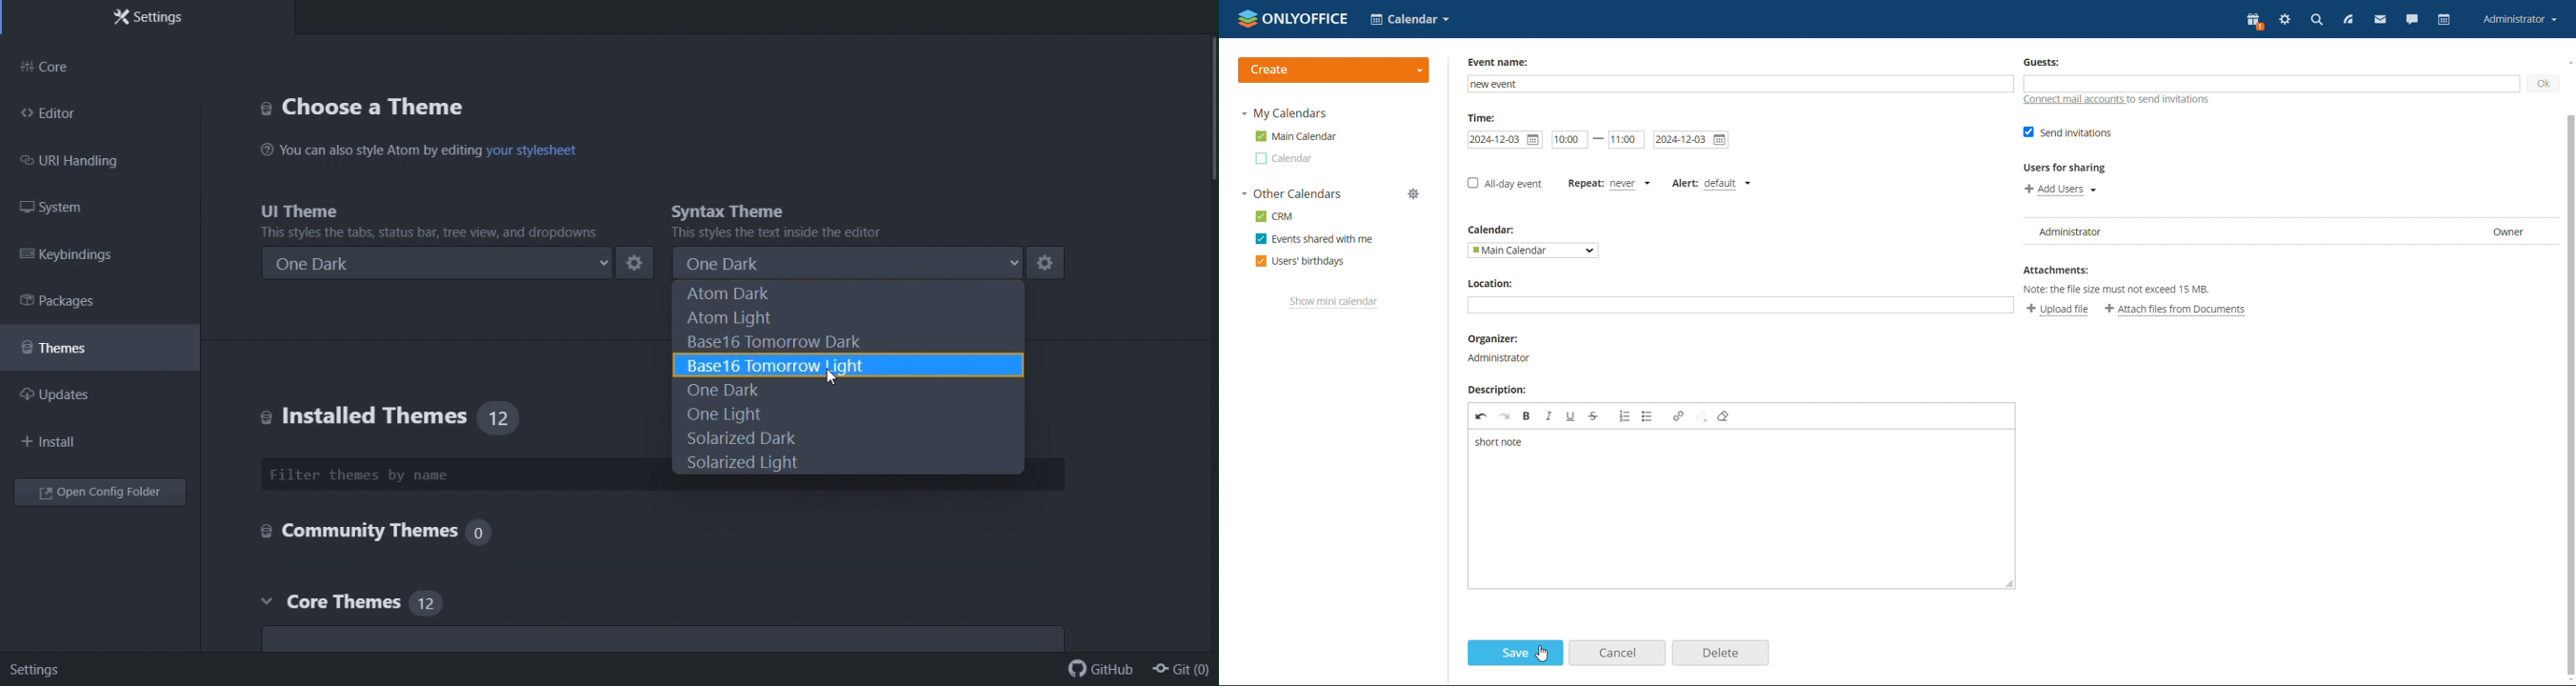 The height and width of the screenshot is (700, 2576). What do you see at coordinates (1297, 136) in the screenshot?
I see `main calendar` at bounding box center [1297, 136].